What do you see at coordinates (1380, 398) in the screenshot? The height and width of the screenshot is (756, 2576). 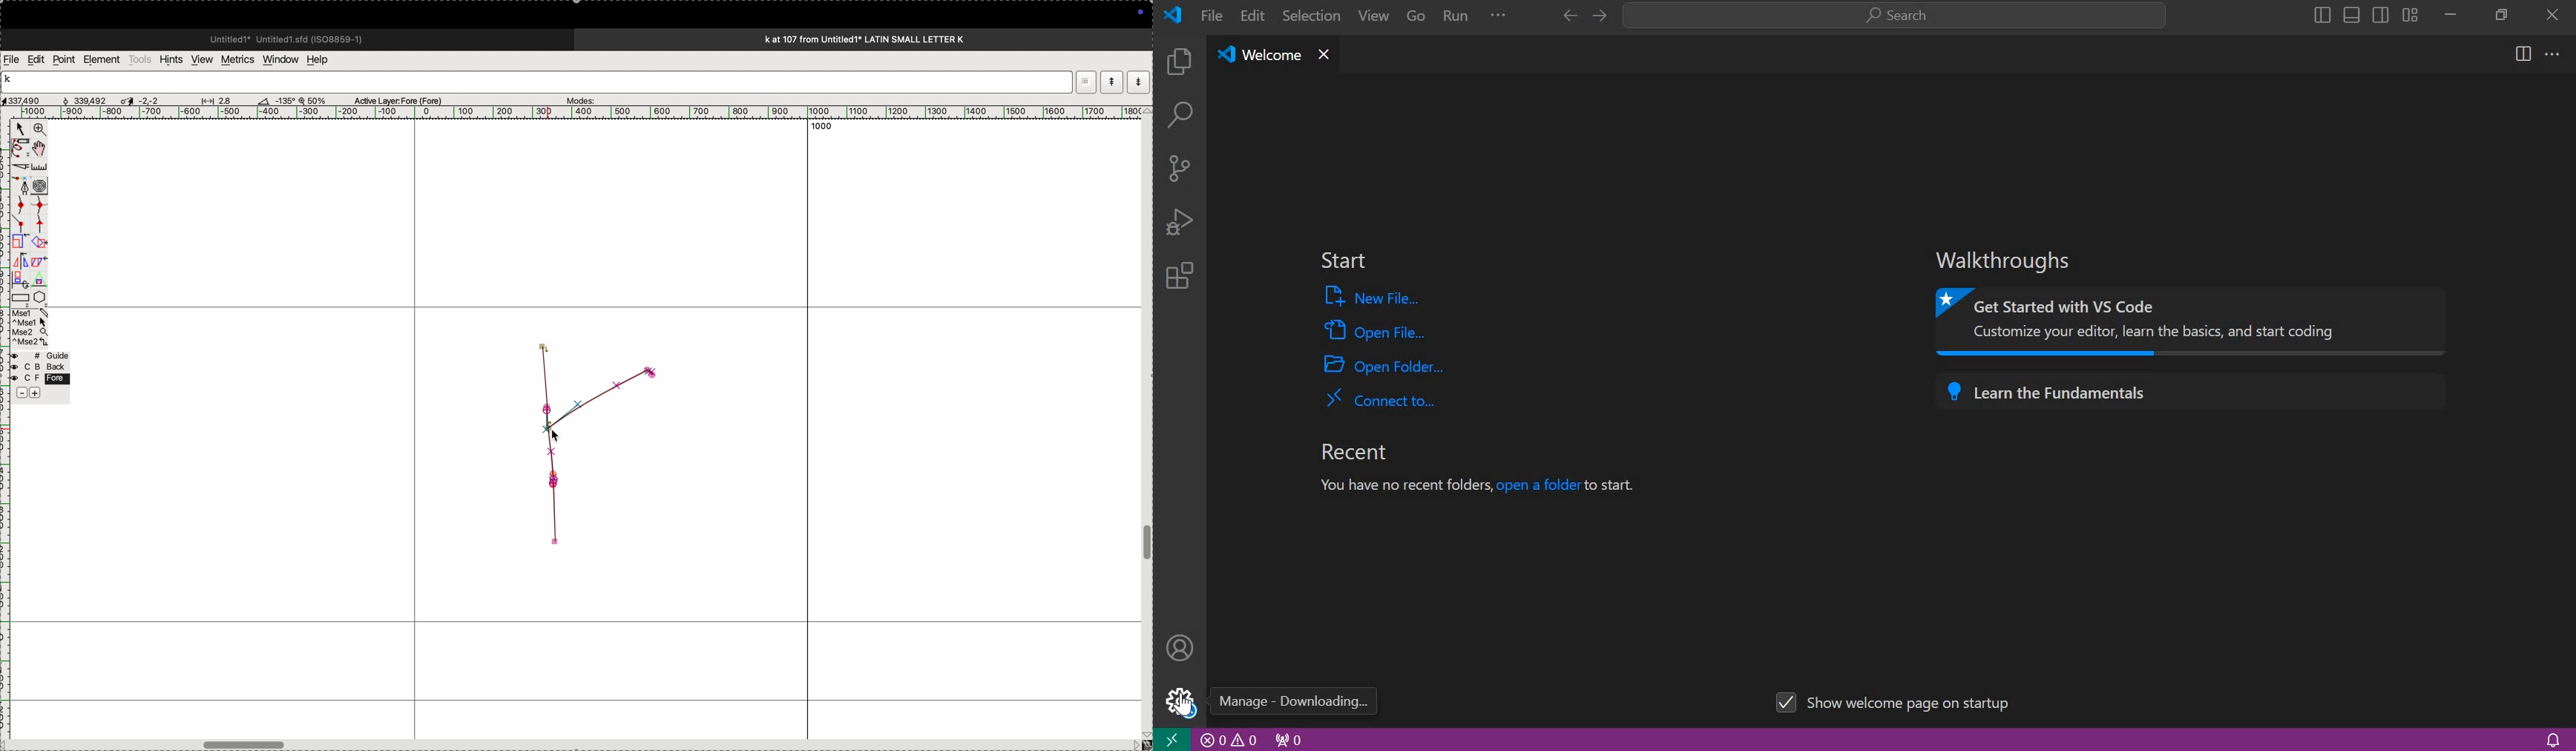 I see `connect to` at bounding box center [1380, 398].